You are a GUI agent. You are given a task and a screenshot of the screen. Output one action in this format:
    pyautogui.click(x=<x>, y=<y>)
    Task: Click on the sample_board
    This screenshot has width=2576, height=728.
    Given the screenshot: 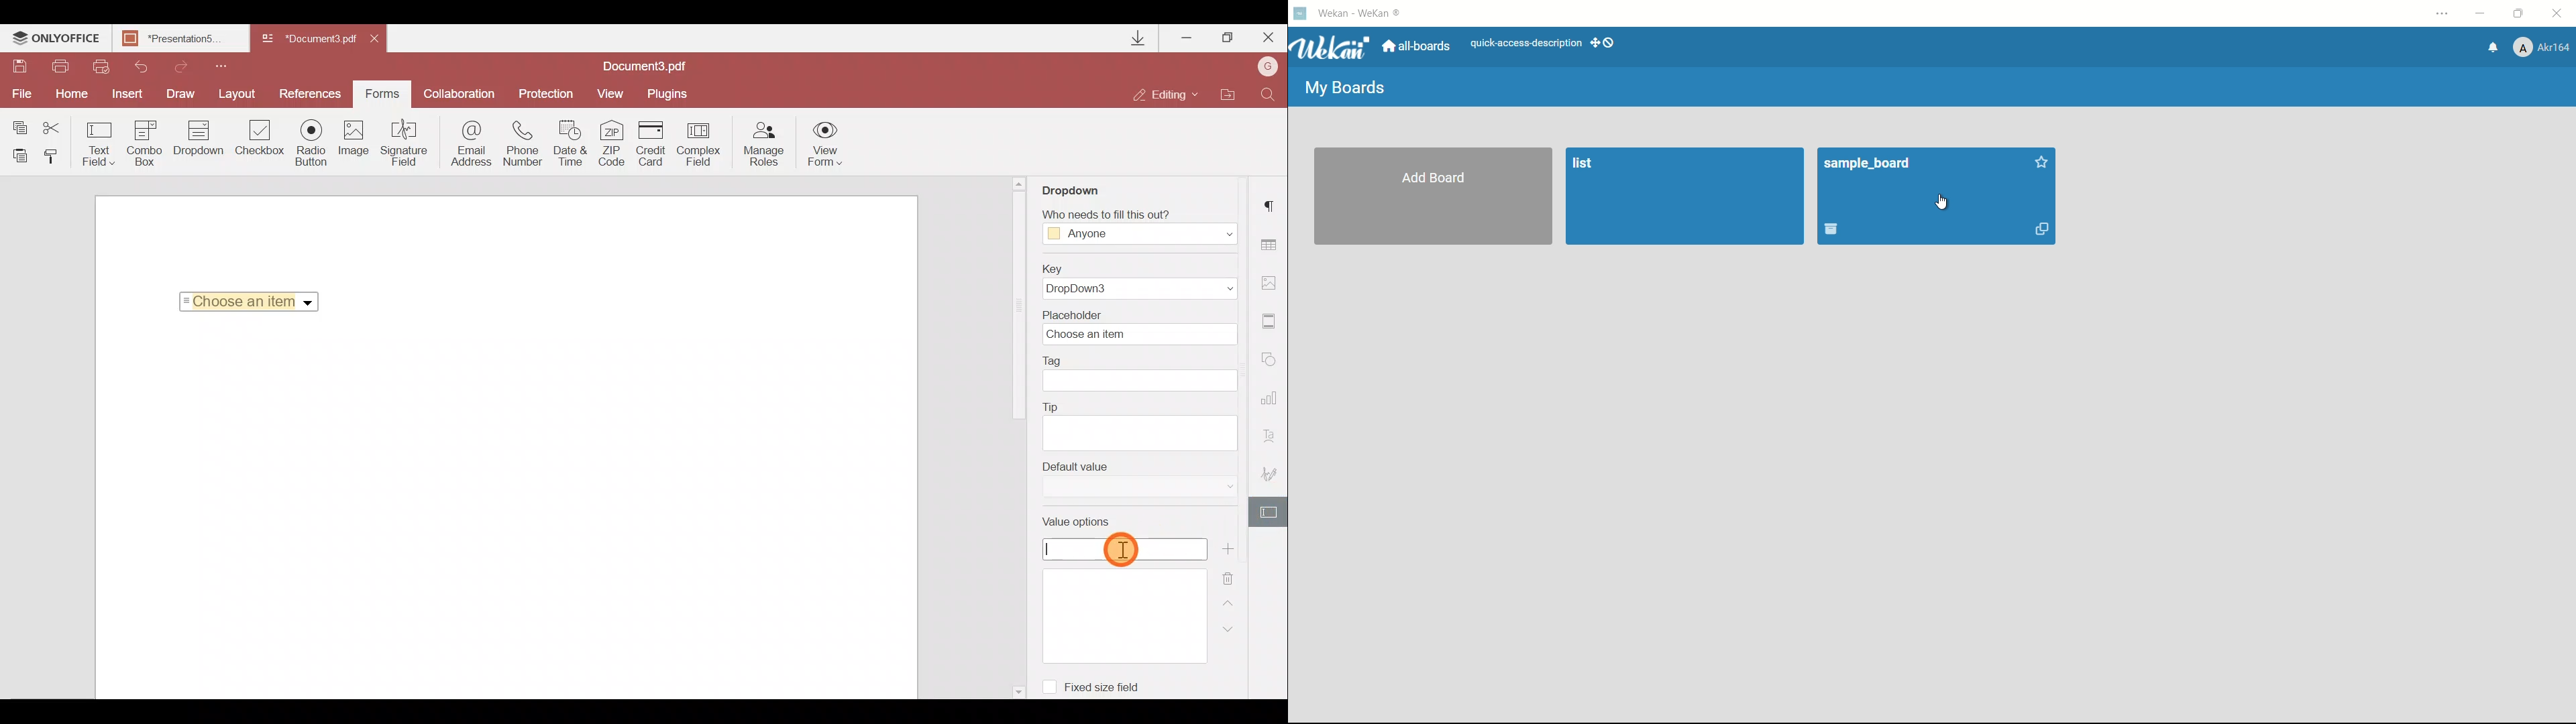 What is the action you would take?
    pyautogui.click(x=1868, y=163)
    